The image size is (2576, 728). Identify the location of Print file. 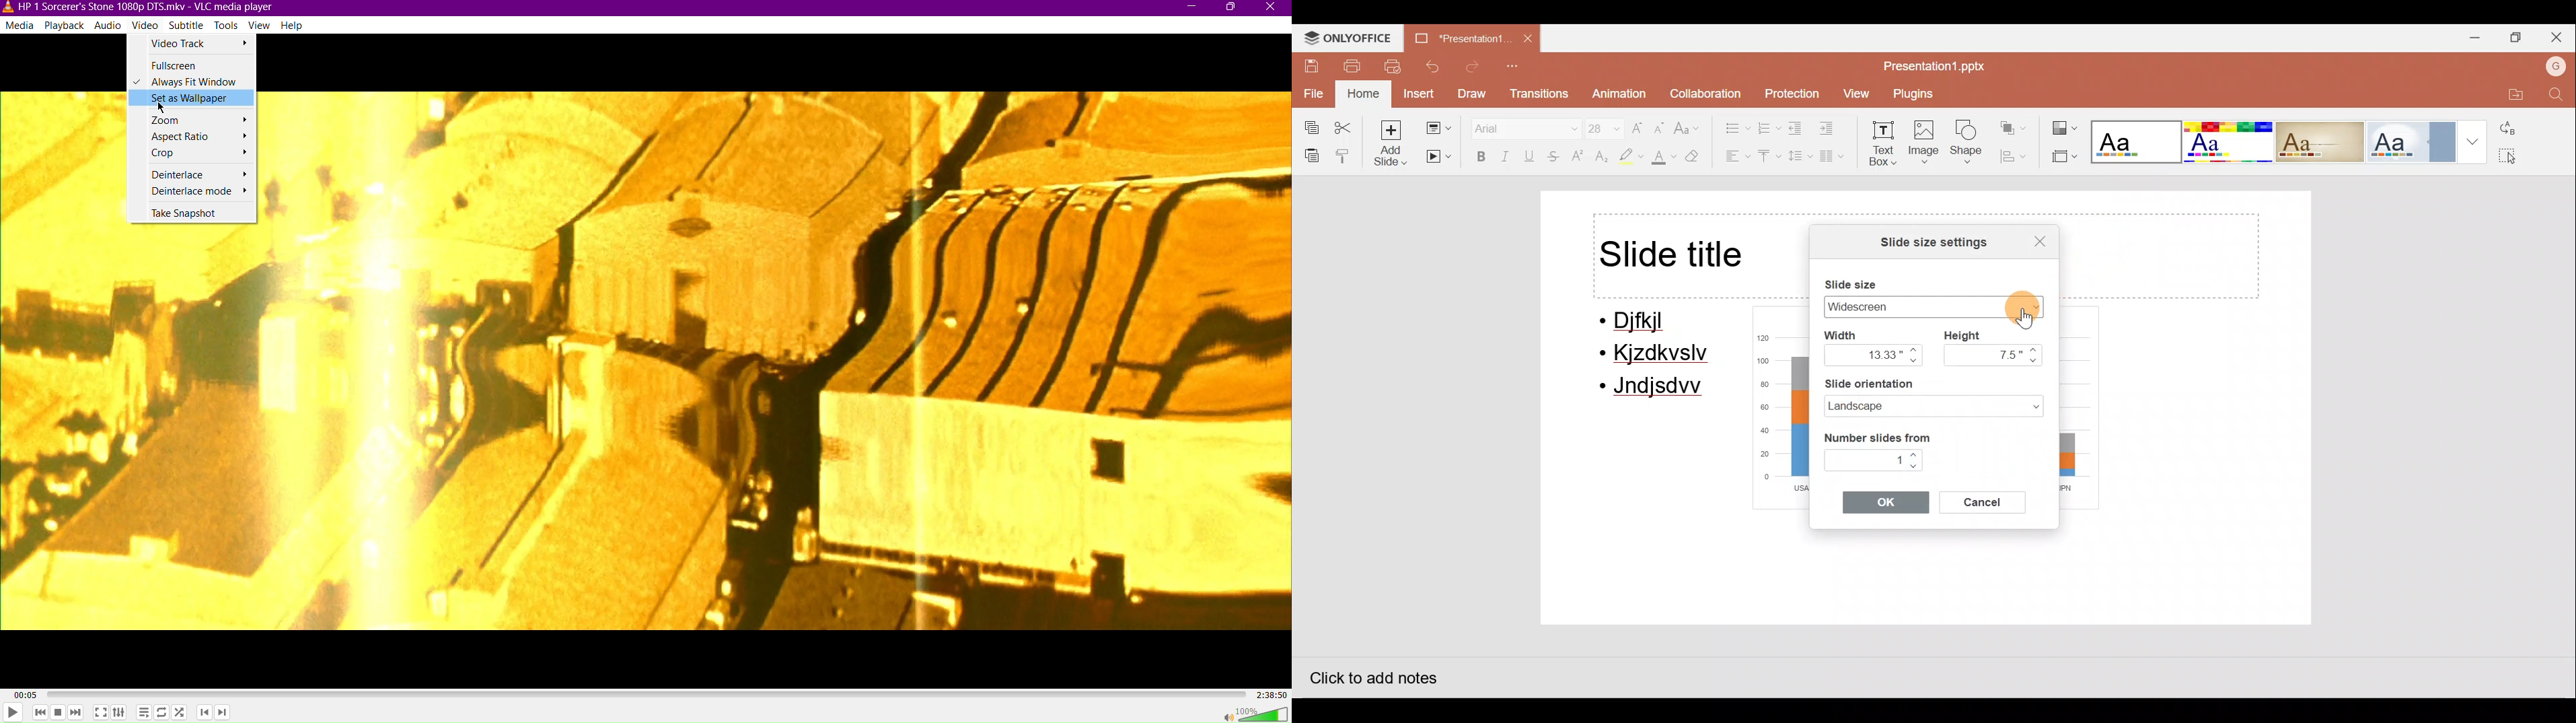
(1352, 65).